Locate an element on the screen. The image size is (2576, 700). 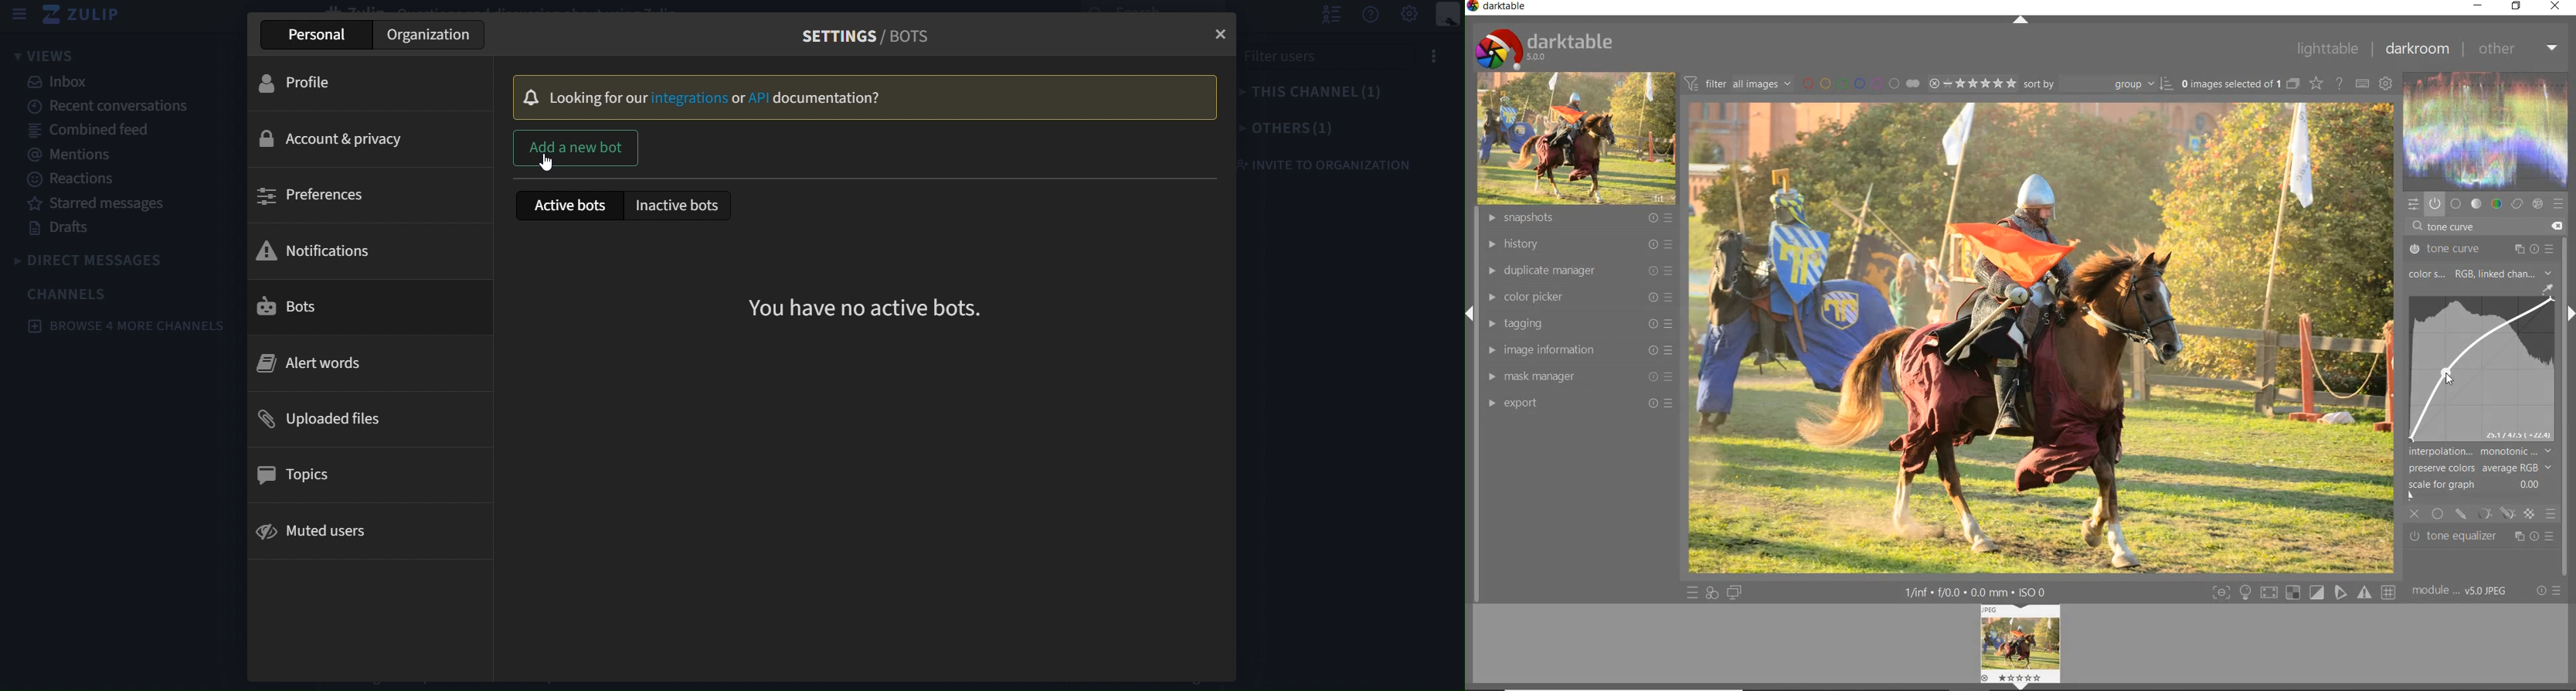
expand/collapse is located at coordinates (2021, 21).